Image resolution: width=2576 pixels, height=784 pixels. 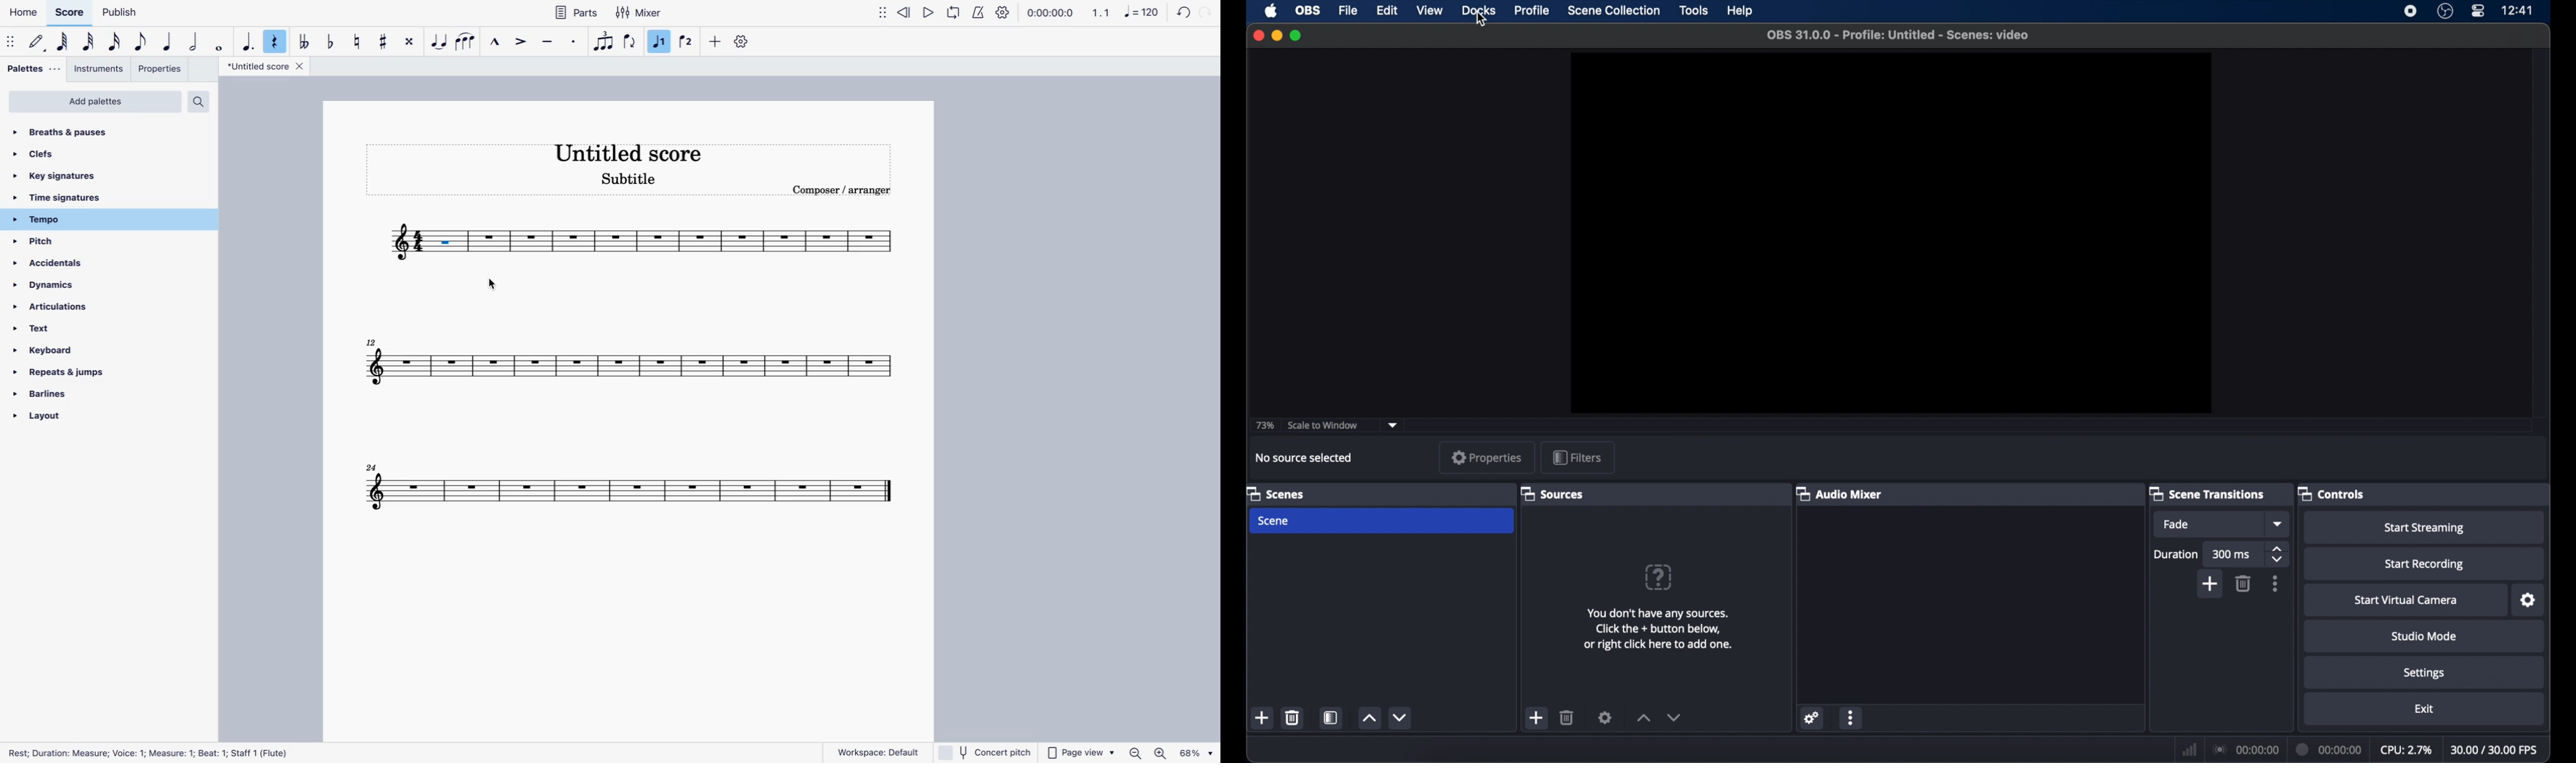 What do you see at coordinates (1331, 717) in the screenshot?
I see `scene filters` at bounding box center [1331, 717].